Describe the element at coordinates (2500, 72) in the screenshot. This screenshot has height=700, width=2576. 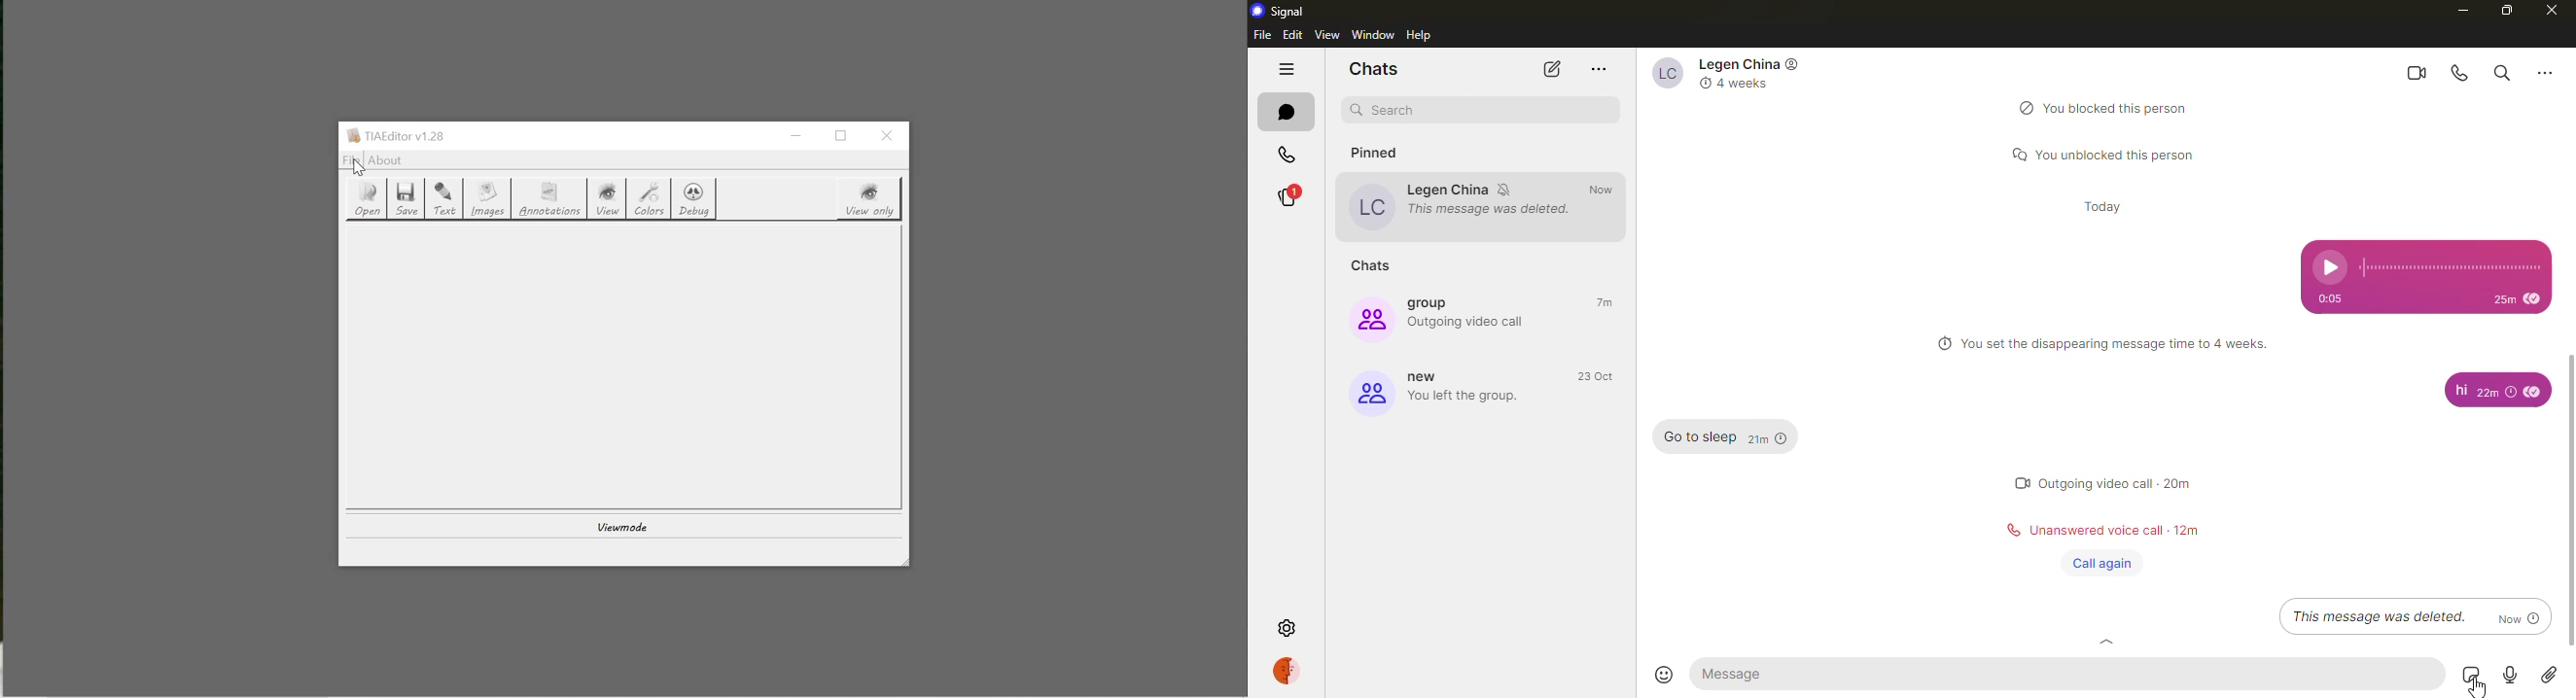
I see `search` at that location.